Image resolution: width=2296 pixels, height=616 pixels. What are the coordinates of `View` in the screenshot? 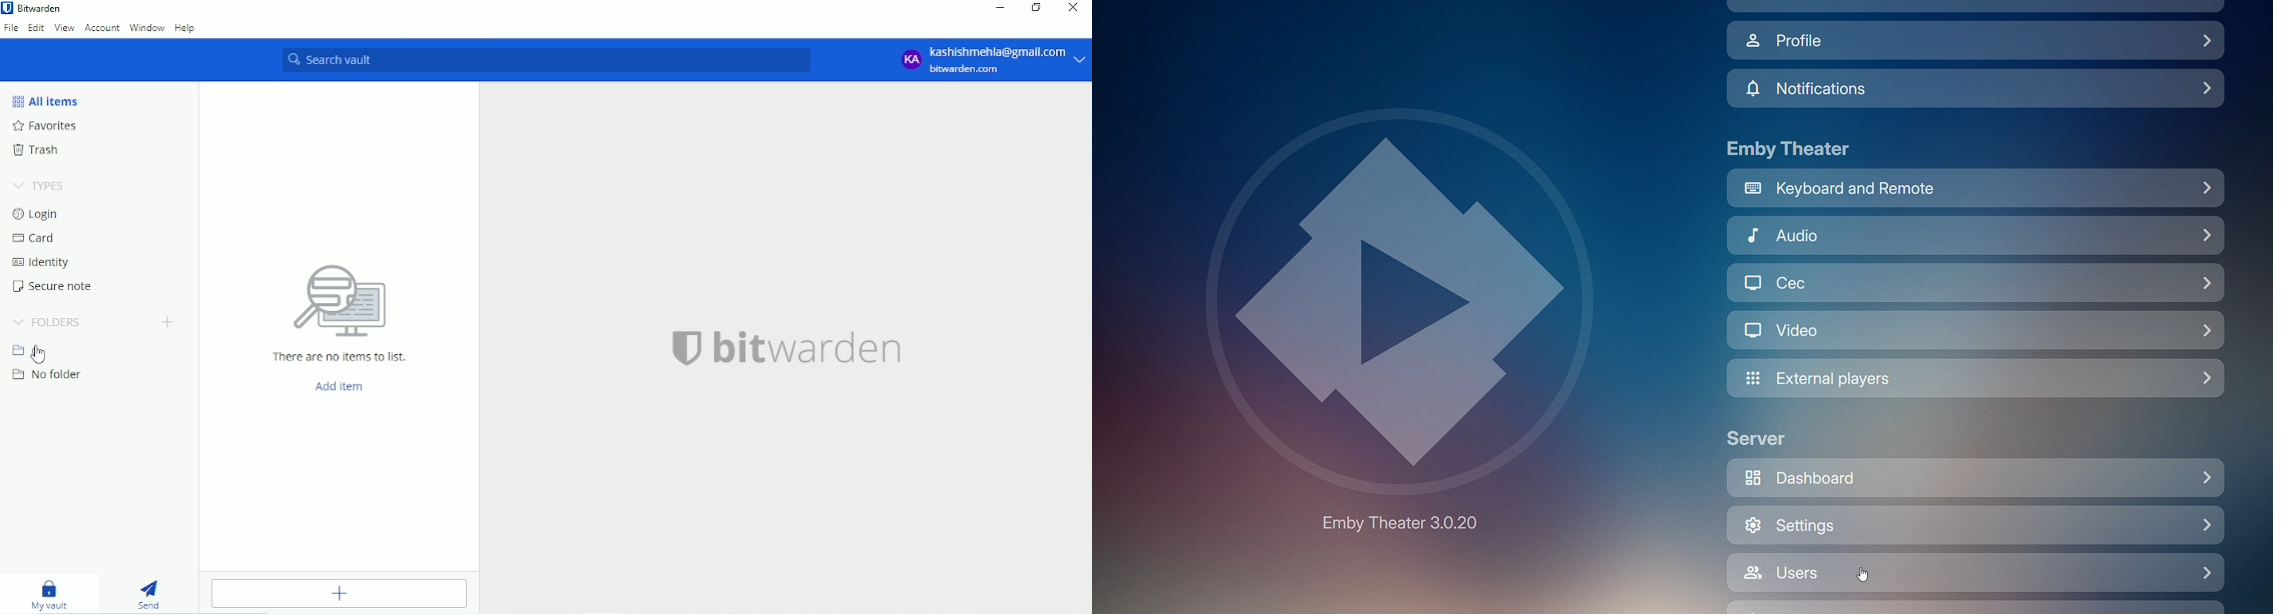 It's located at (65, 28).